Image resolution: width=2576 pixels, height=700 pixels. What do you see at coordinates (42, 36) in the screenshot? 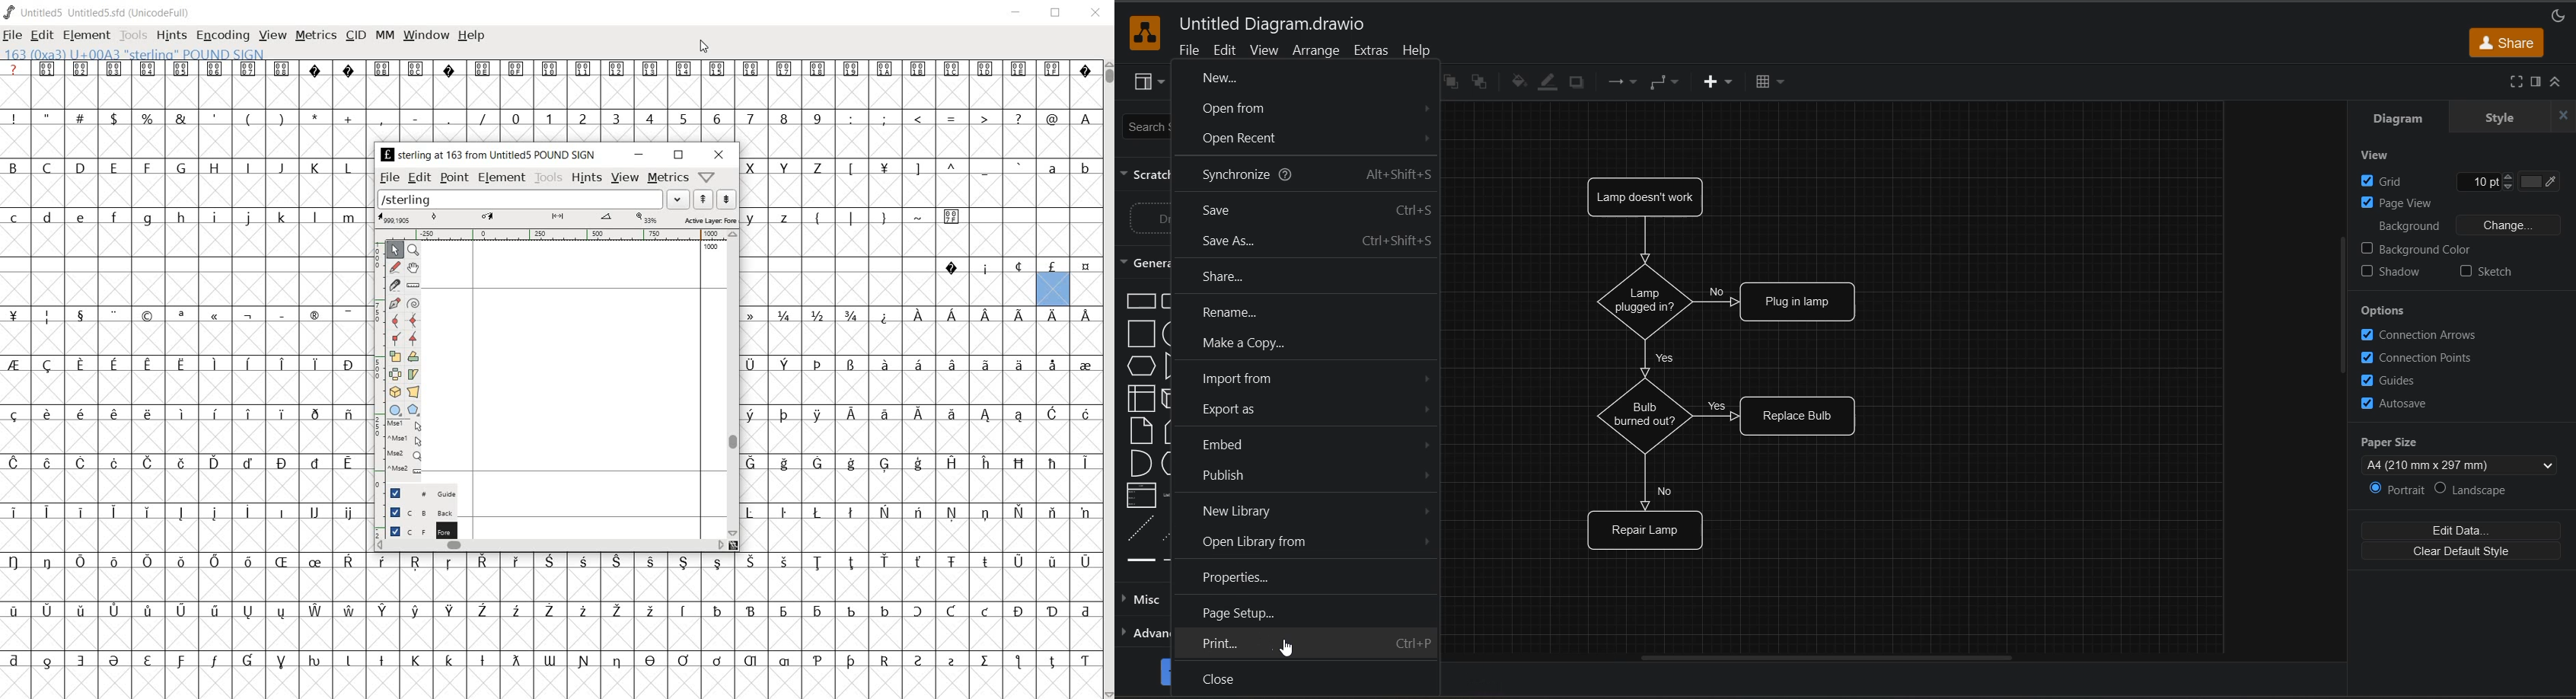
I see `edit` at bounding box center [42, 36].